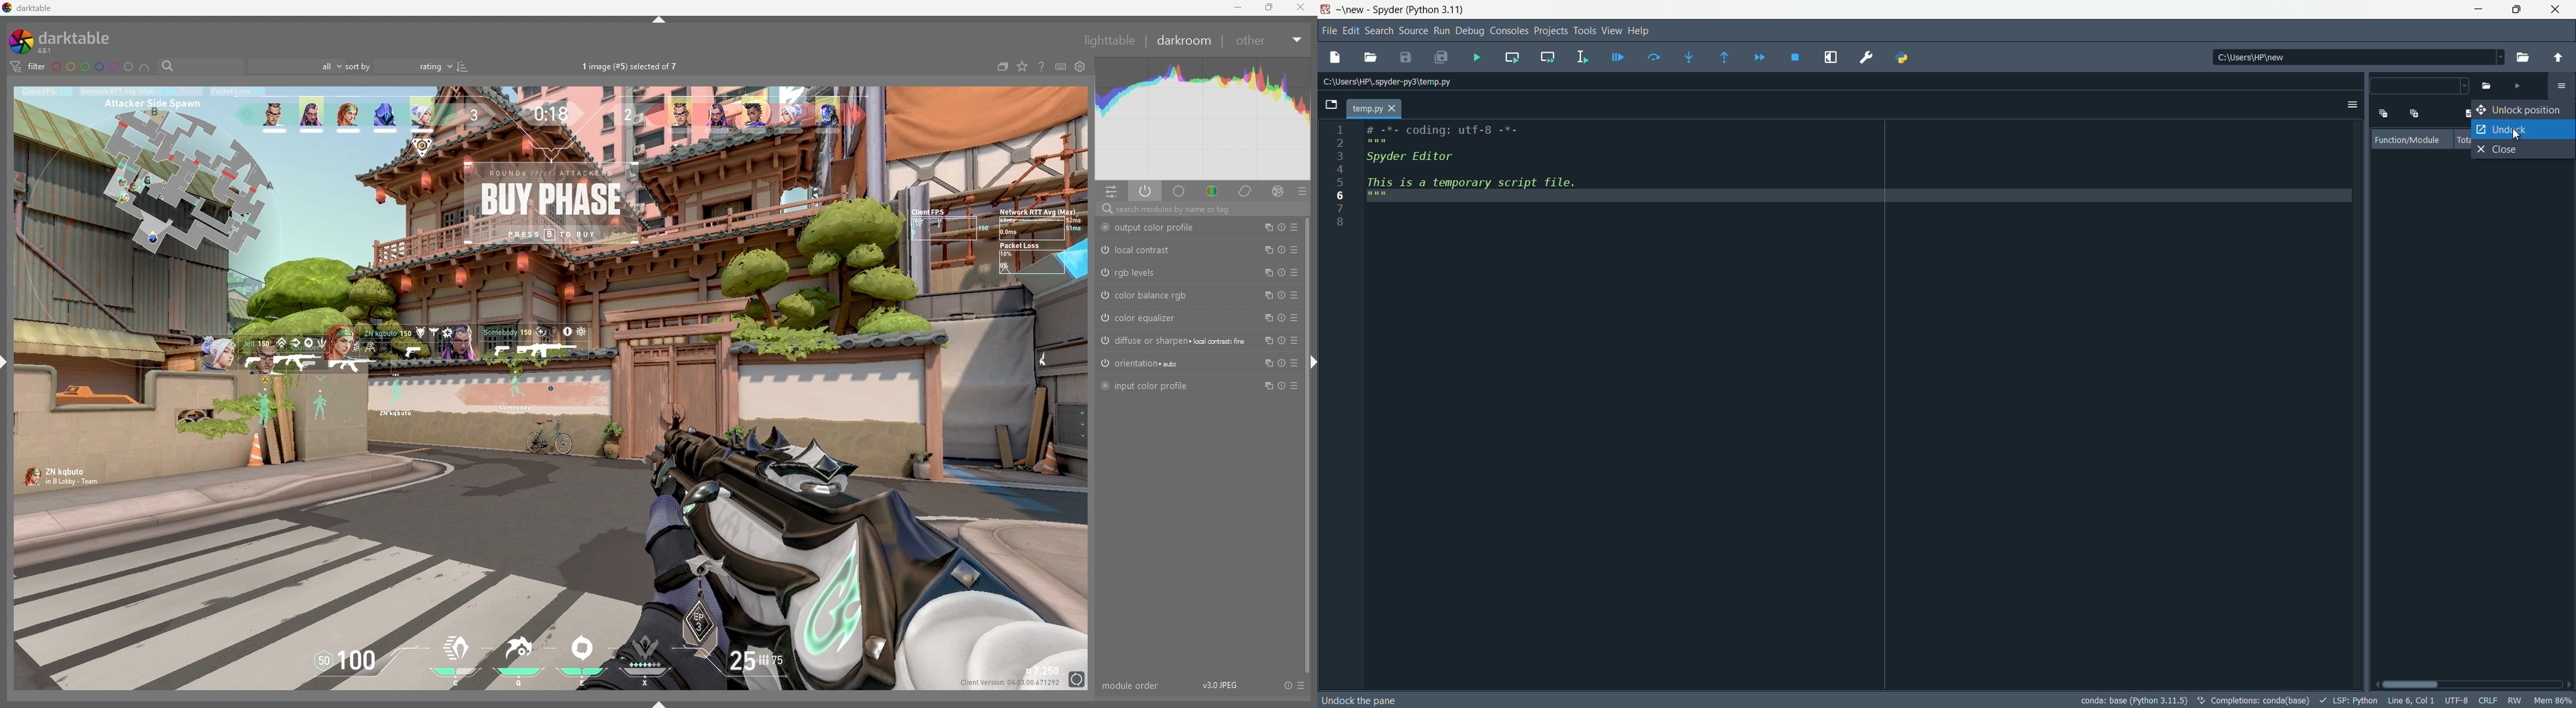 Image resolution: width=2576 pixels, height=728 pixels. Describe the element at coordinates (659, 705) in the screenshot. I see `show` at that location.